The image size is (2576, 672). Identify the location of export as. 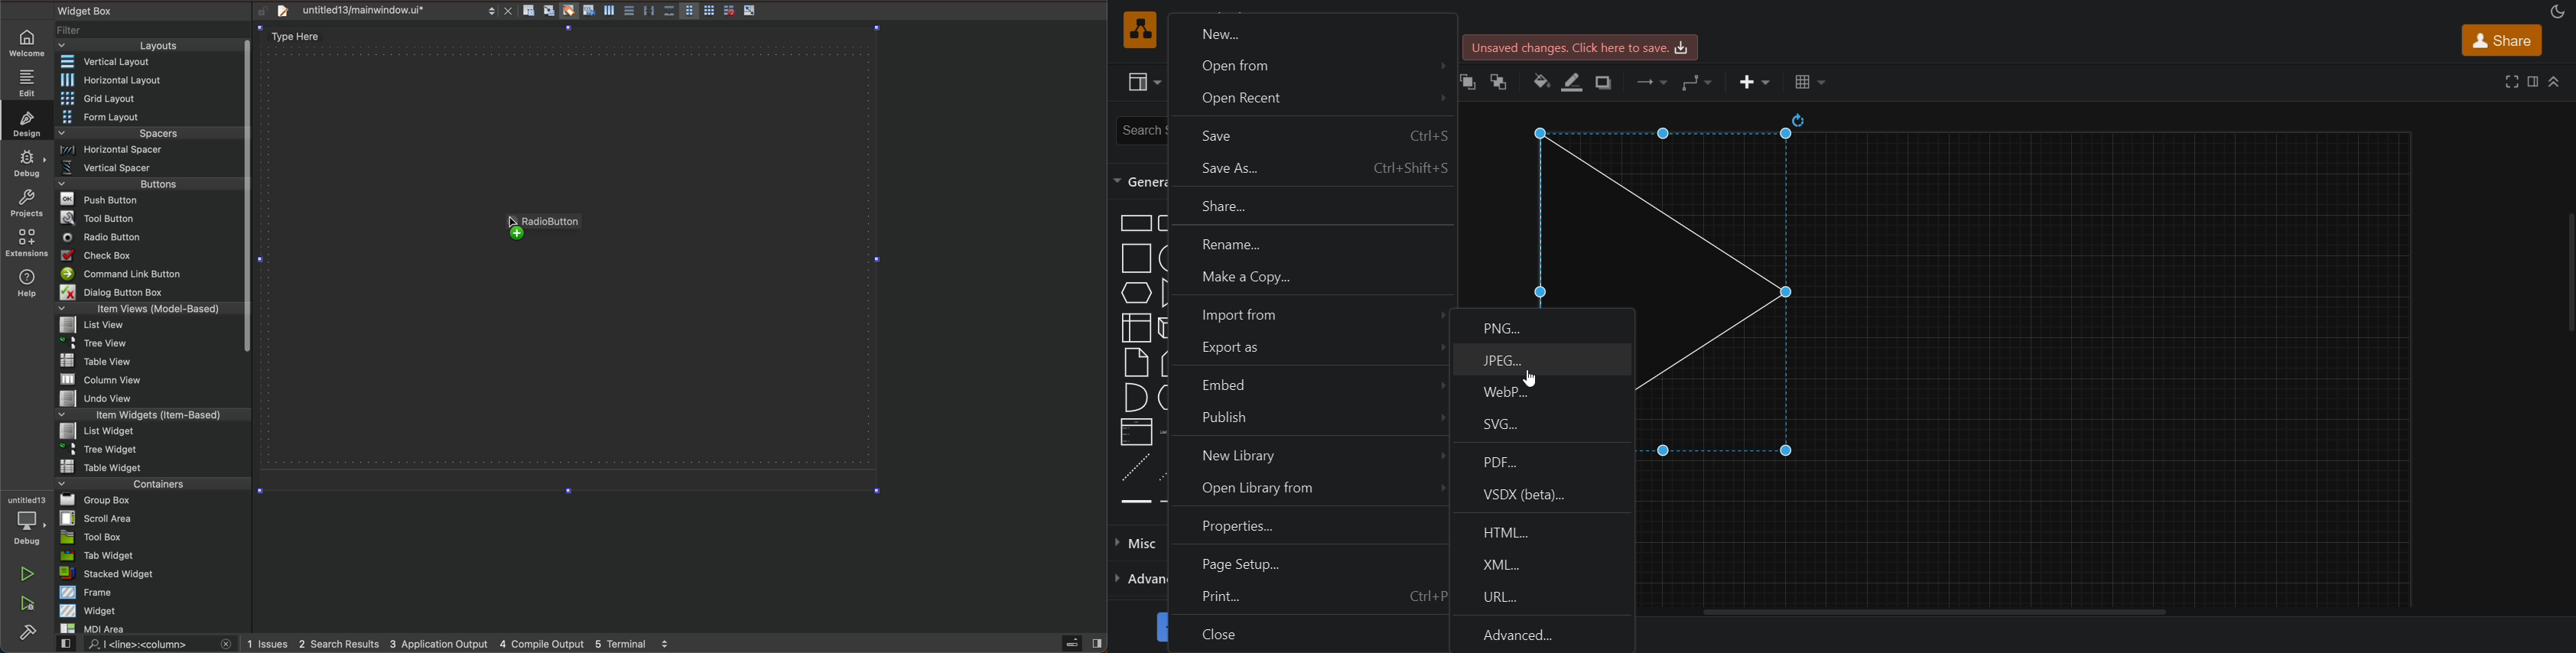
(1306, 350).